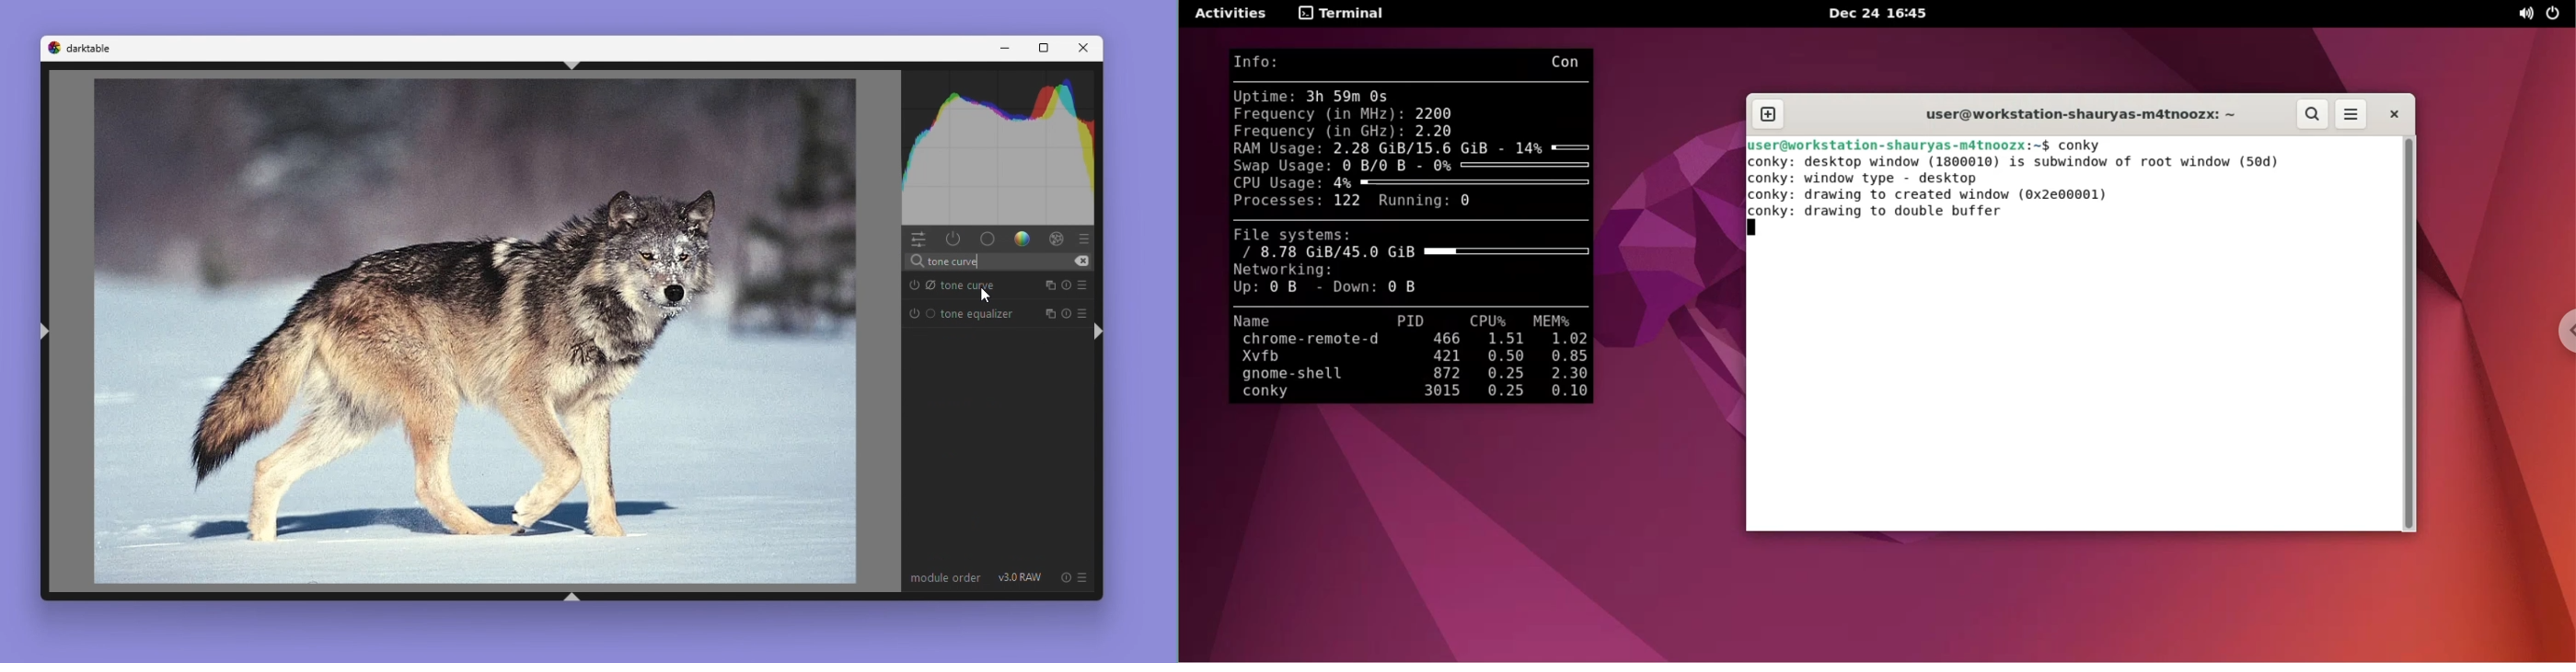 This screenshot has height=672, width=2576. I want to click on Quick access panel, so click(918, 238).